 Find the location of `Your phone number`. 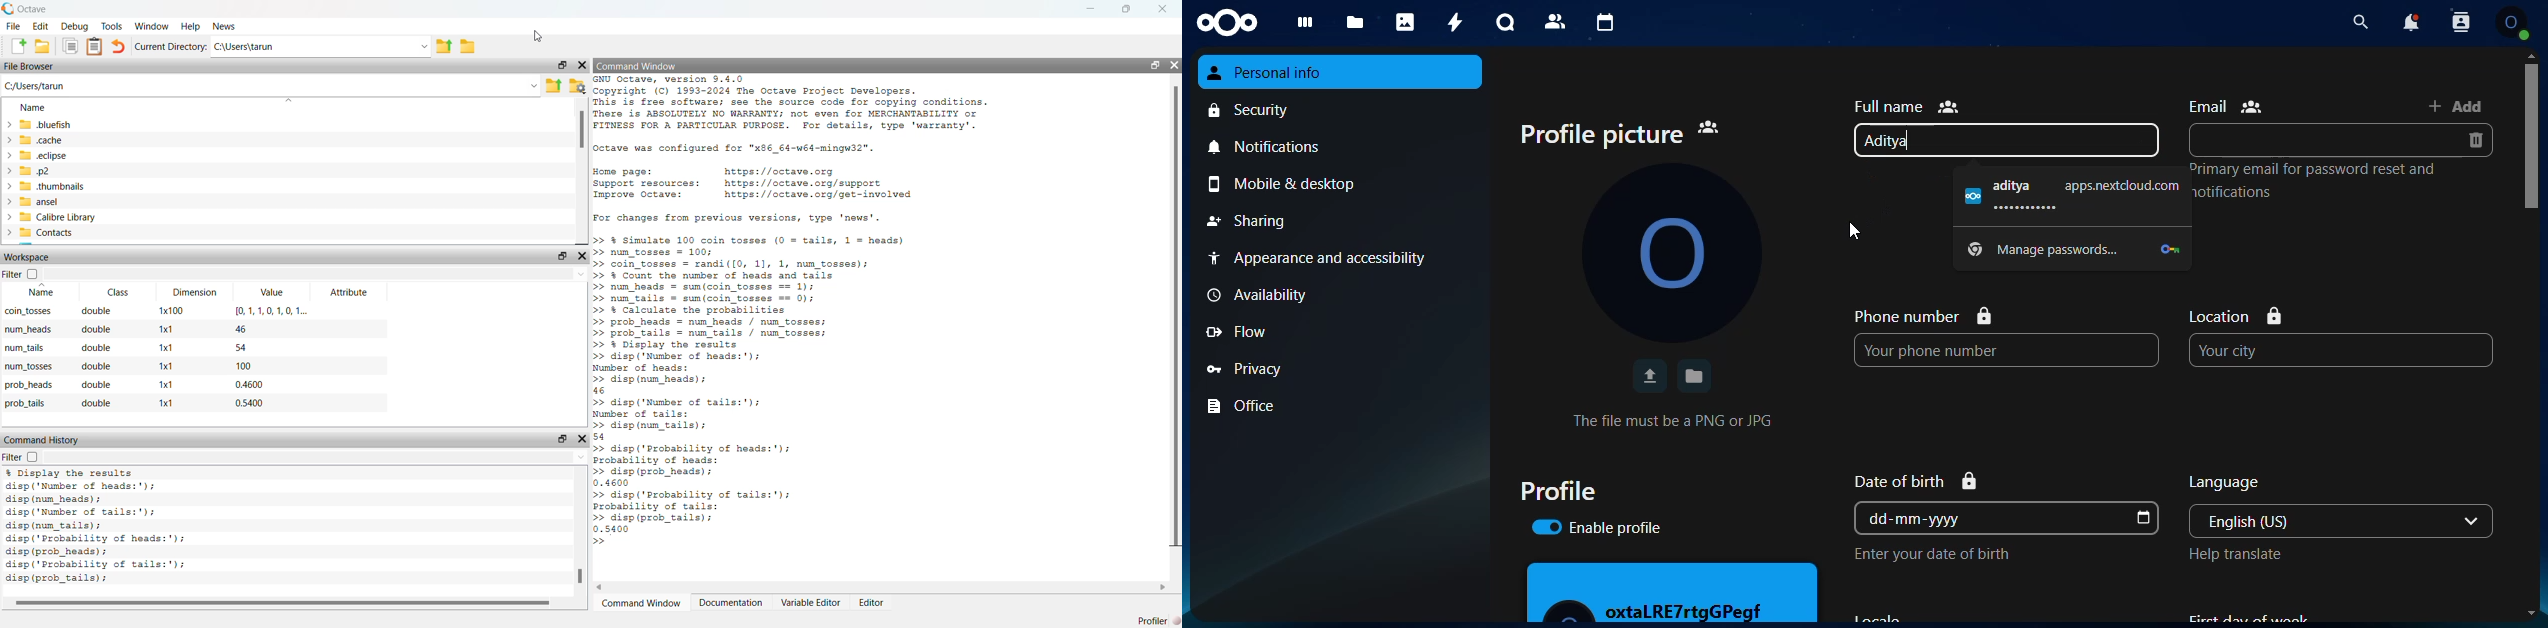

Your phone number is located at coordinates (2007, 350).